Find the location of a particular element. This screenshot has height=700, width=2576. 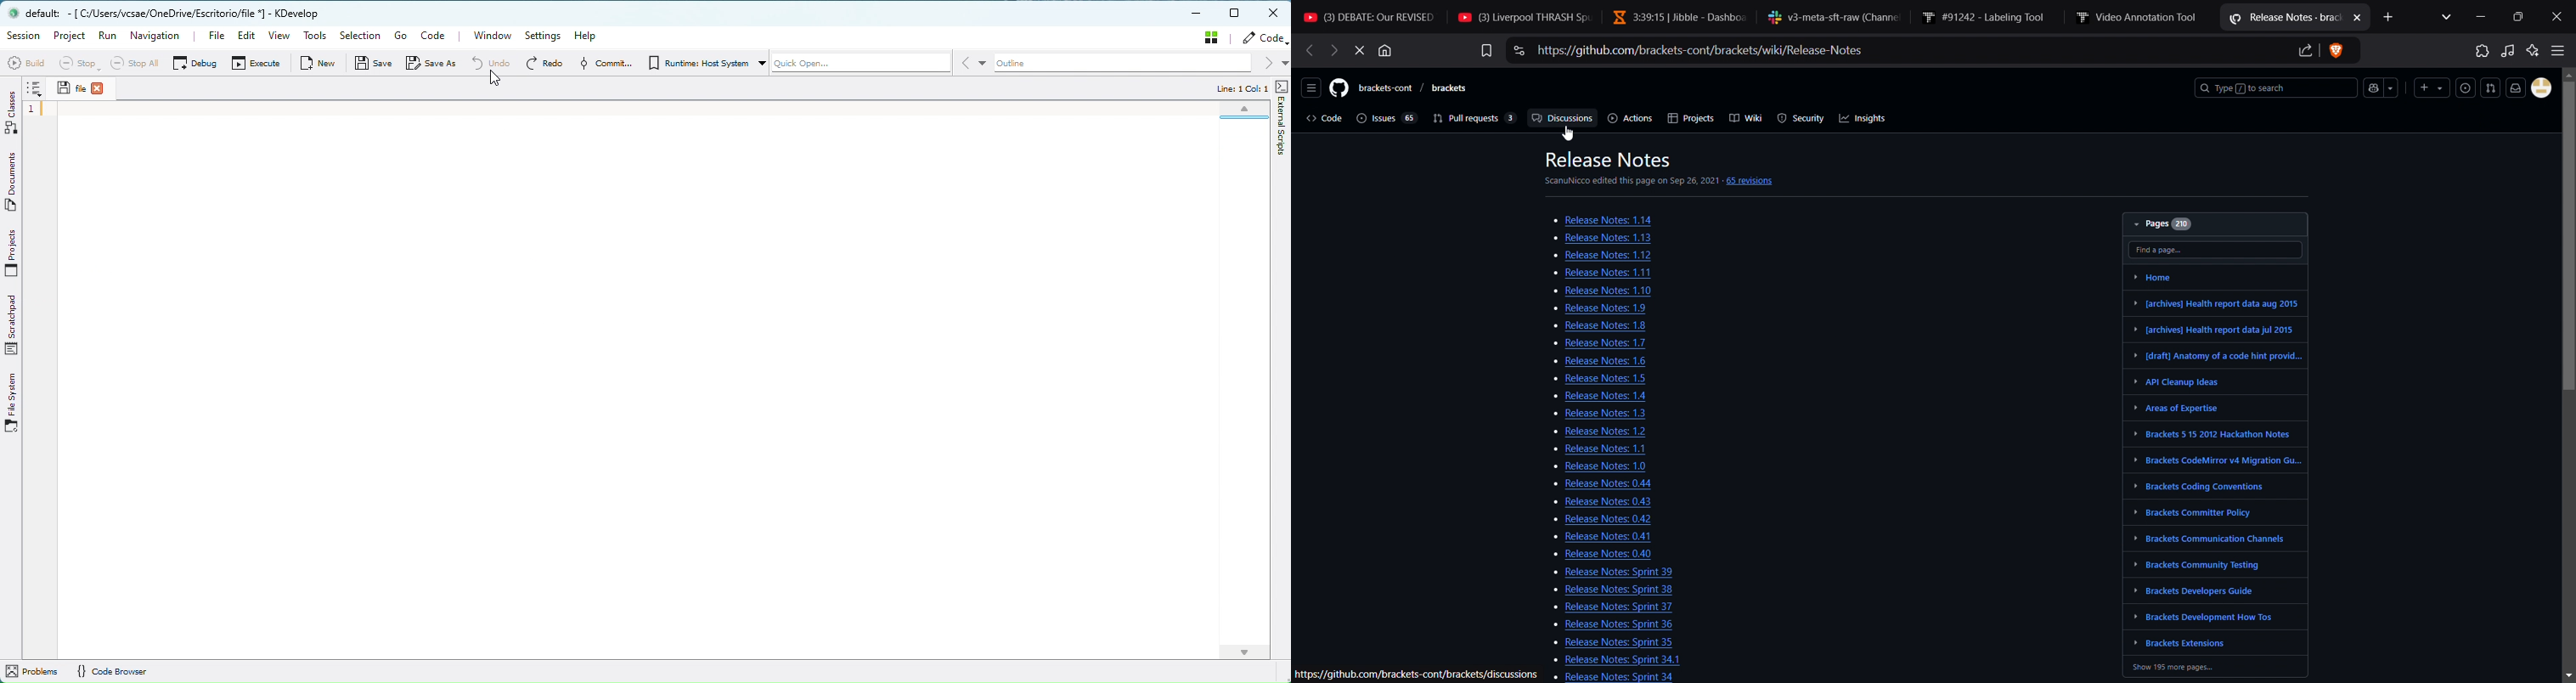

Type to search is located at coordinates (2272, 87).